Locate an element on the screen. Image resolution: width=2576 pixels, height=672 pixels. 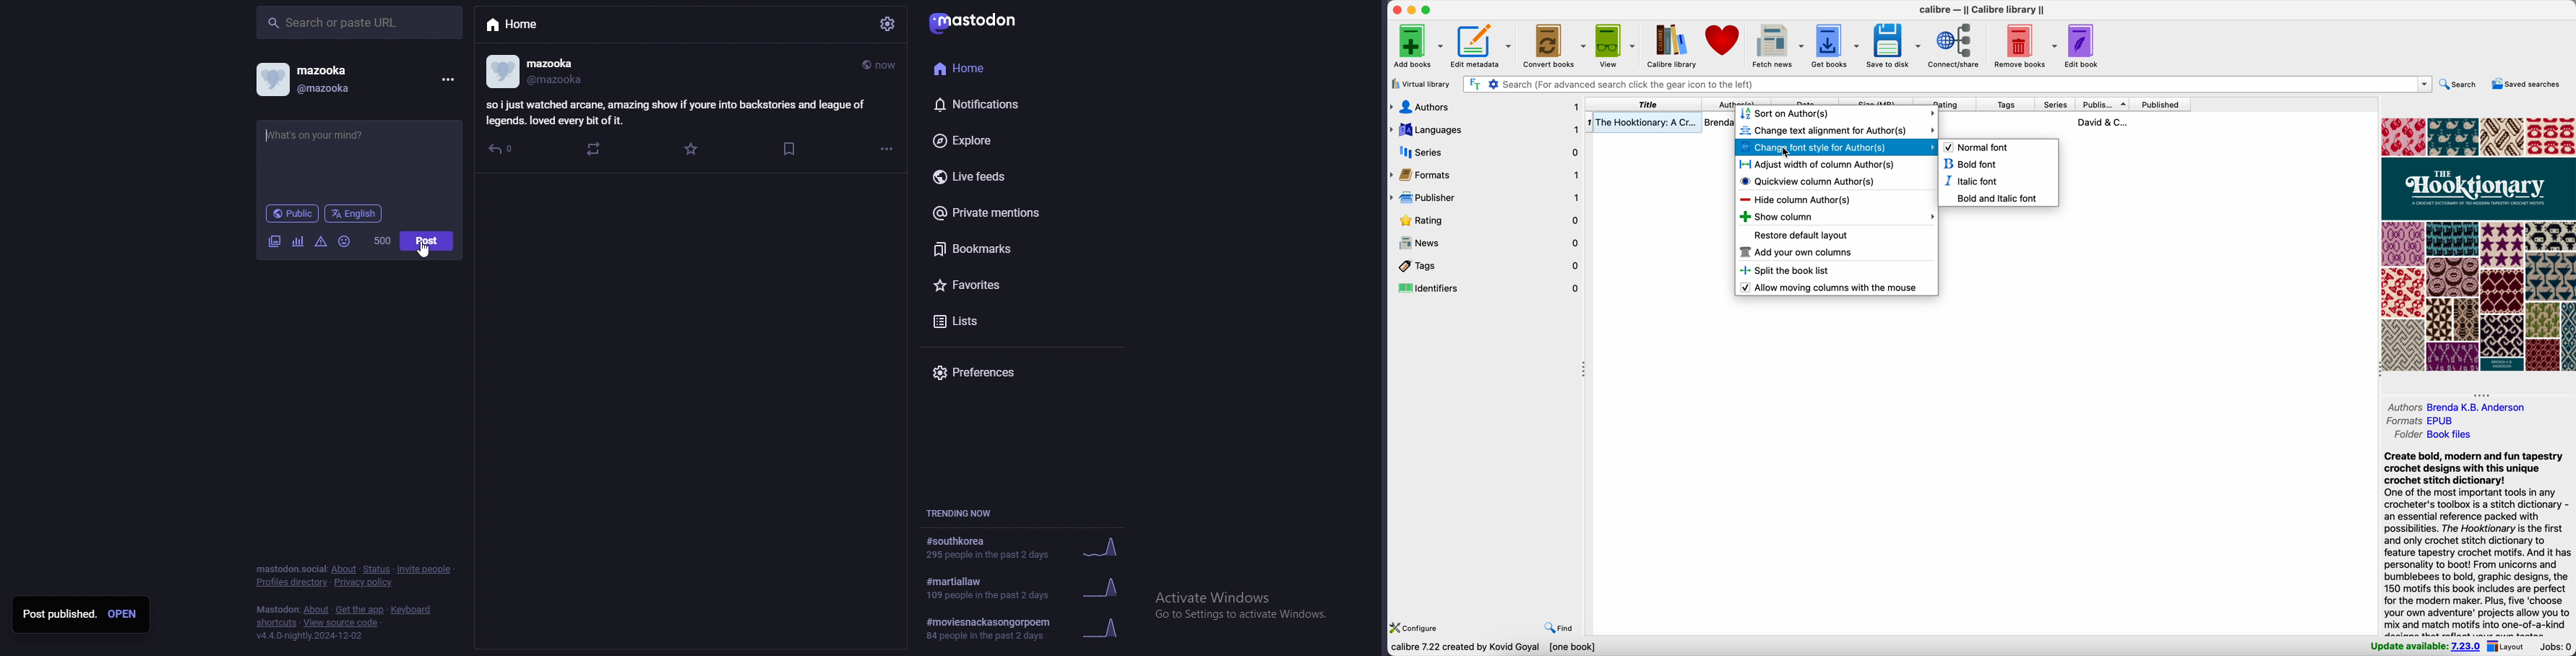
notifications is located at coordinates (999, 105).